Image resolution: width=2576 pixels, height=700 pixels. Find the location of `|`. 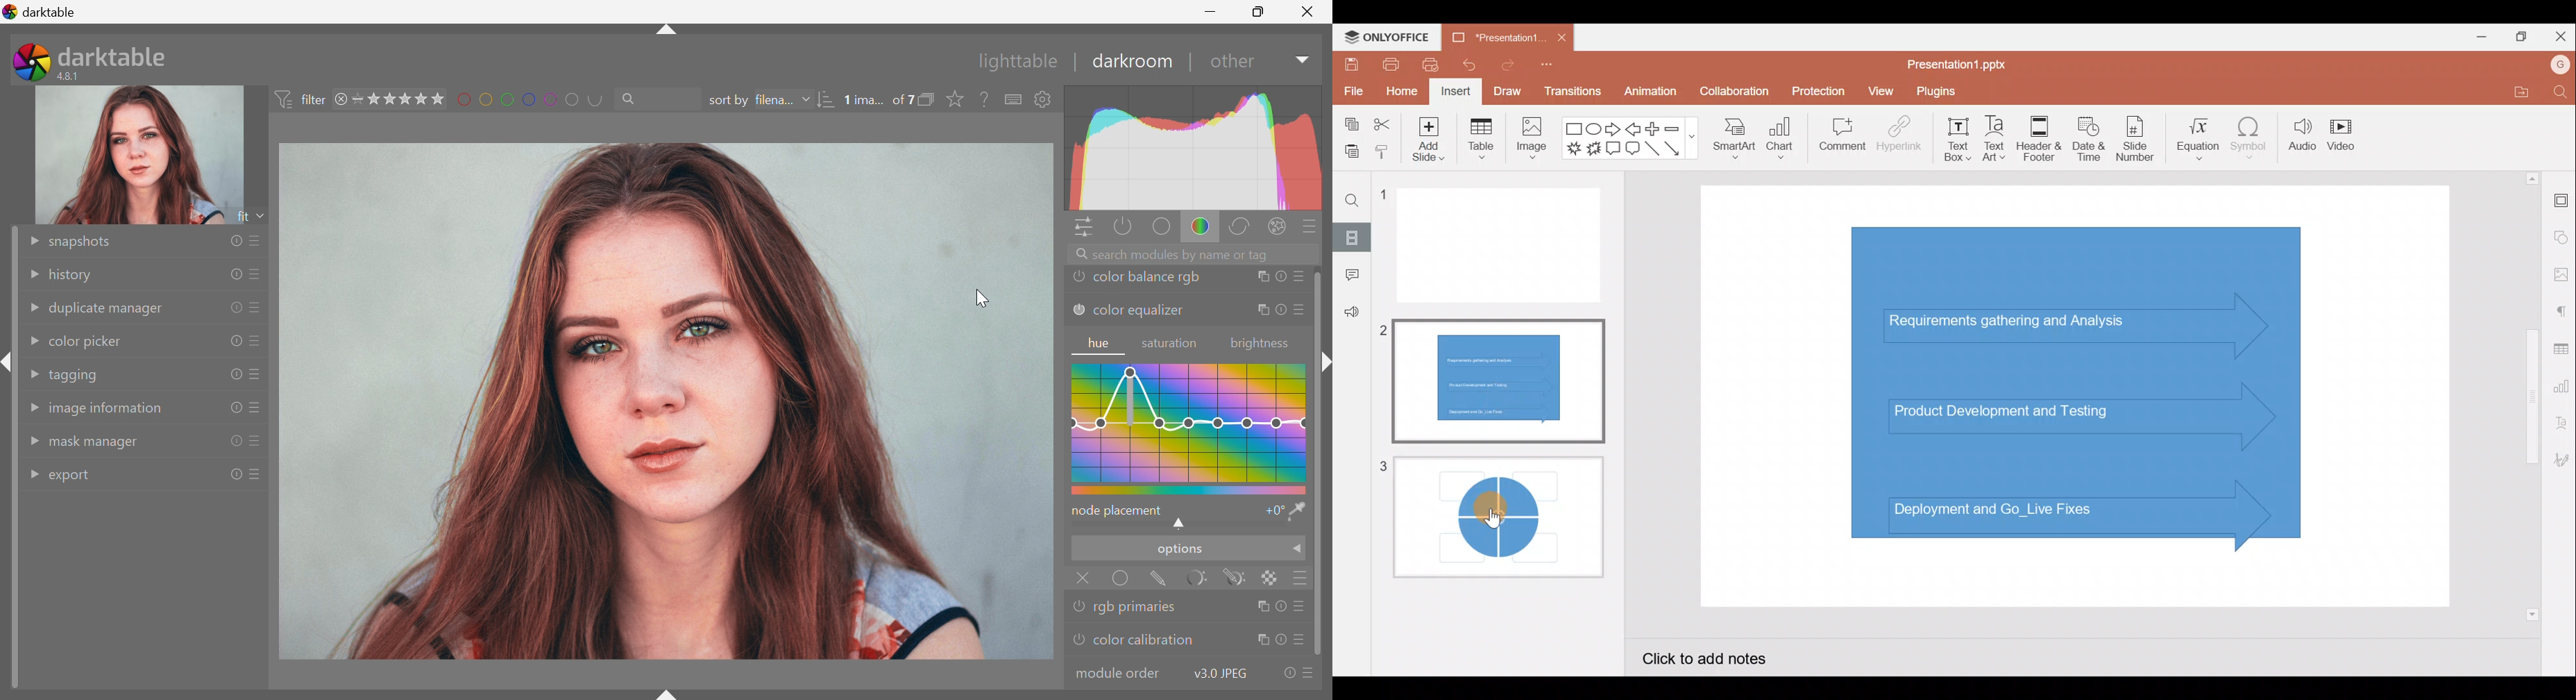

| is located at coordinates (1076, 60).